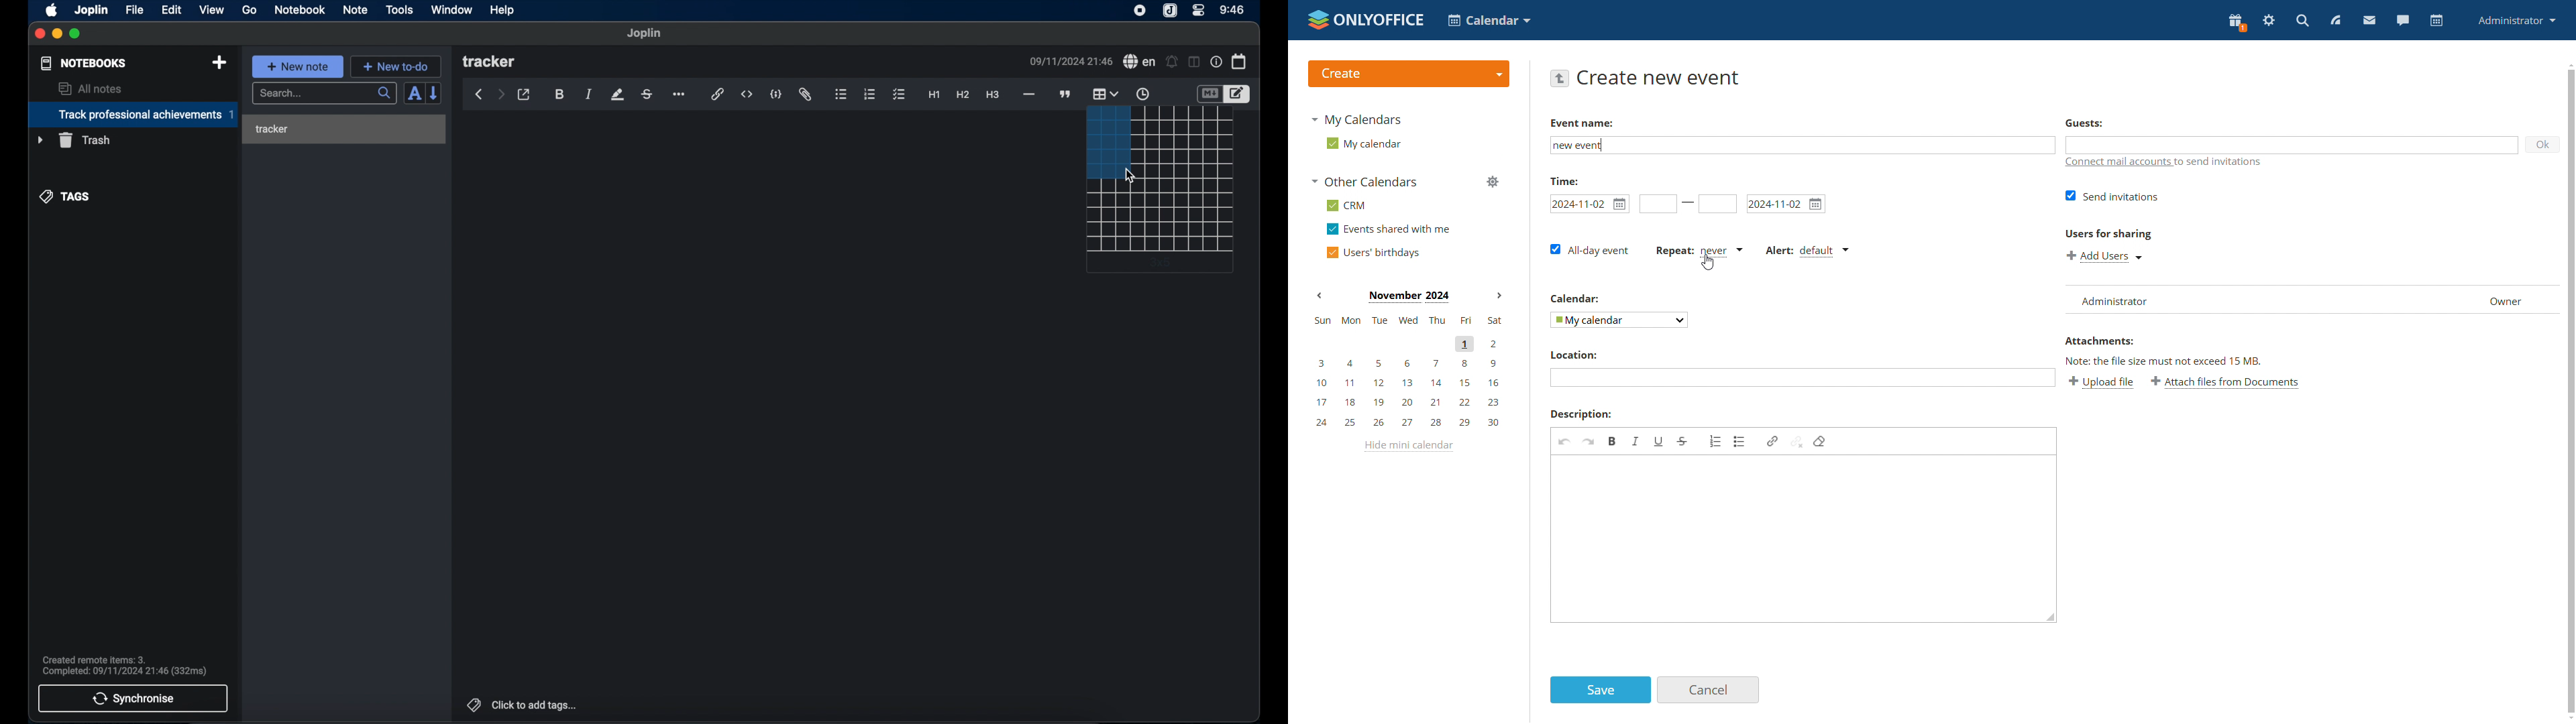 This screenshot has height=728, width=2576. Describe the element at coordinates (435, 93) in the screenshot. I see `reverse sort order` at that location.